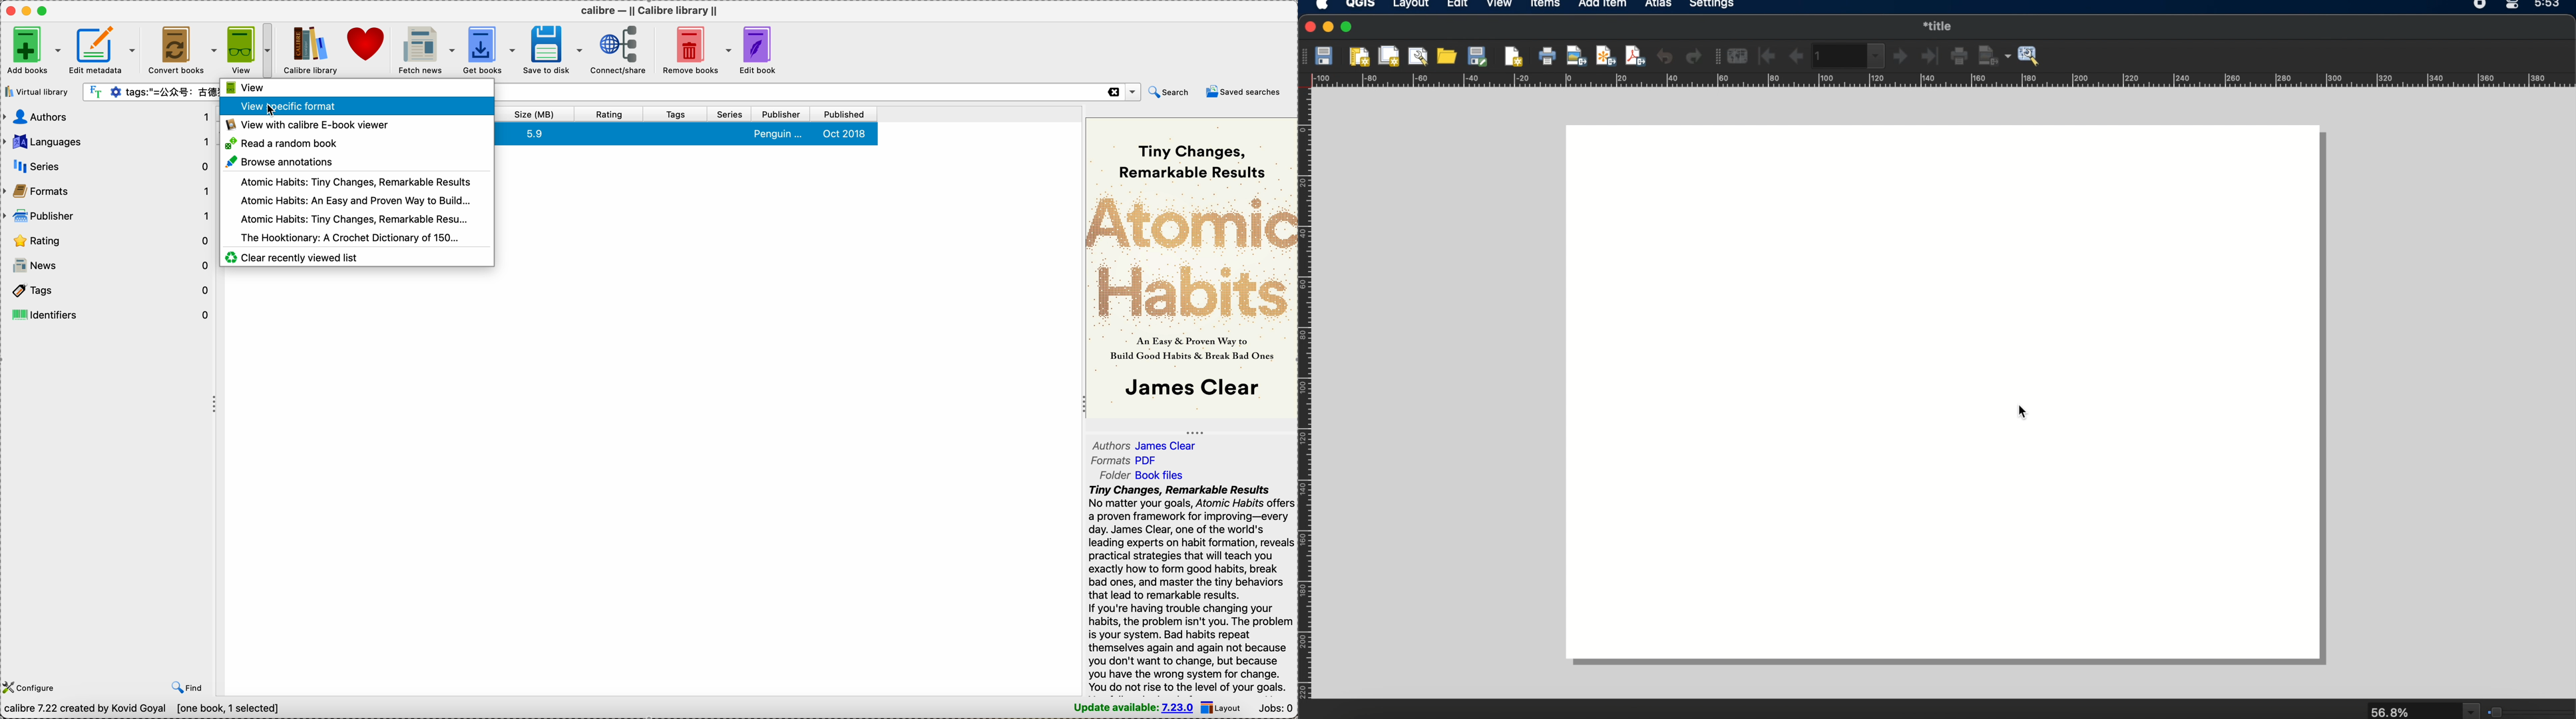 The height and width of the screenshot is (728, 2576). I want to click on series, so click(731, 114).